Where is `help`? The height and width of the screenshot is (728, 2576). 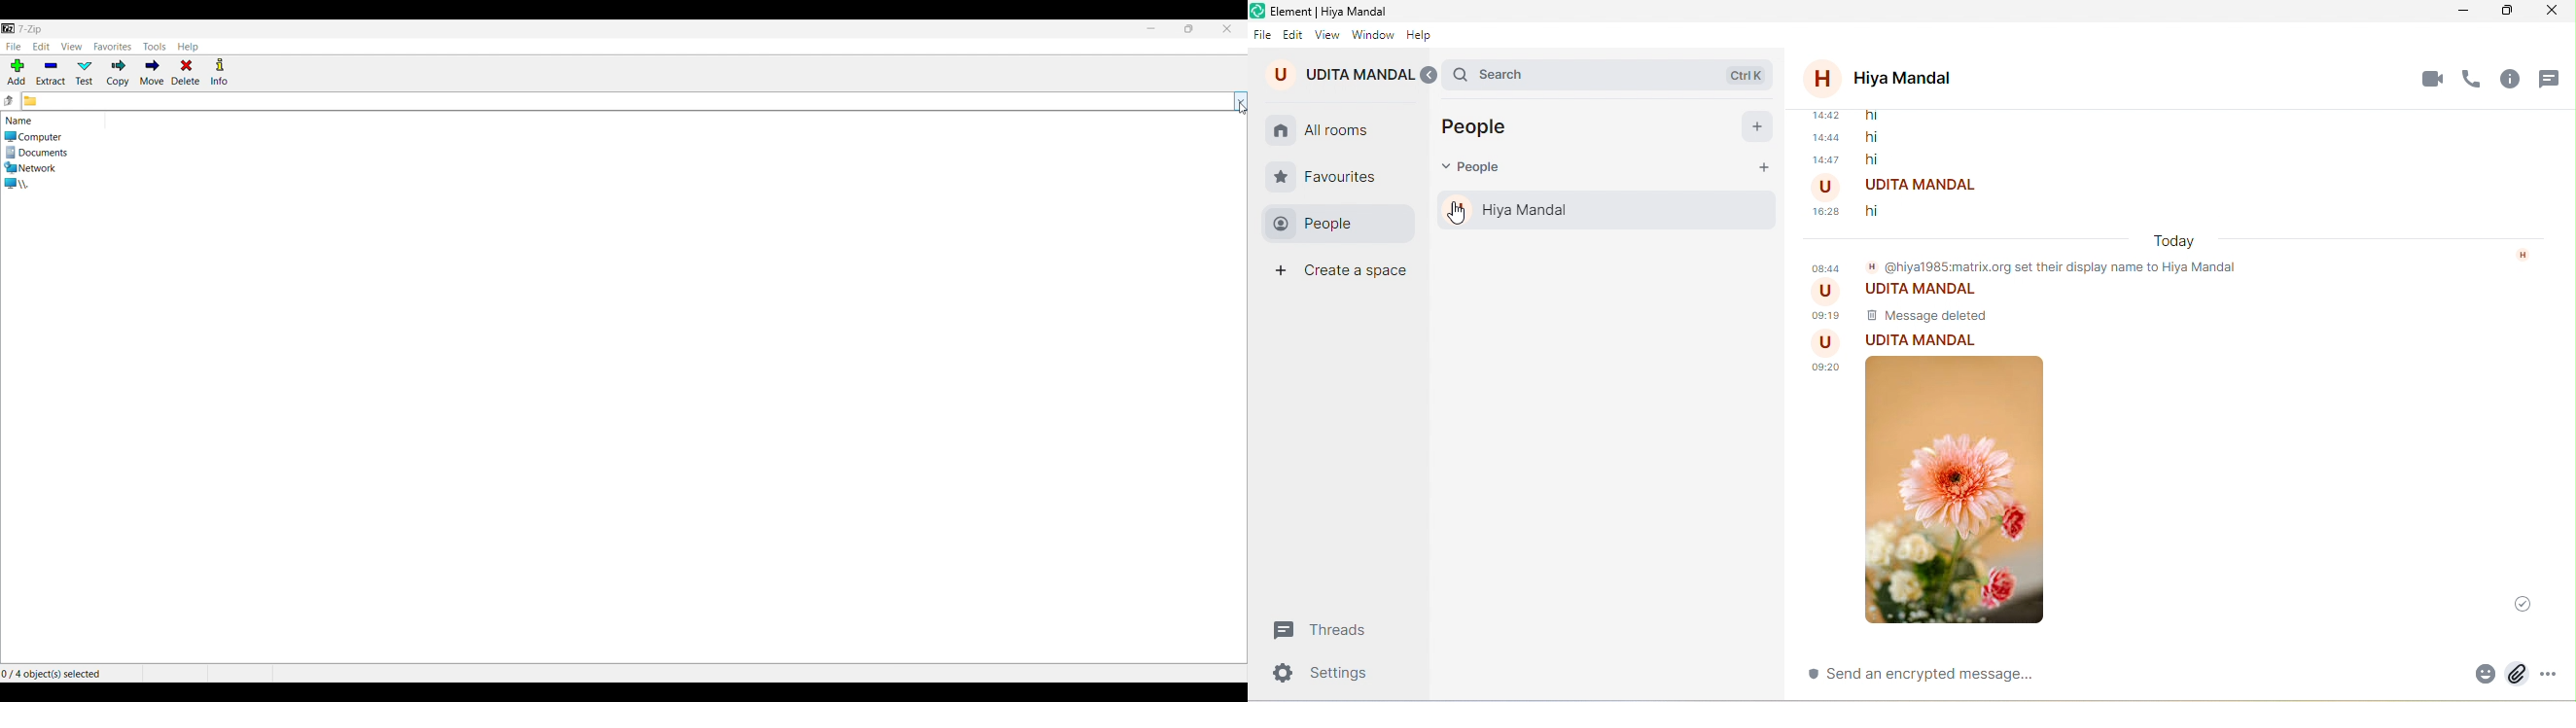 help is located at coordinates (1427, 34).